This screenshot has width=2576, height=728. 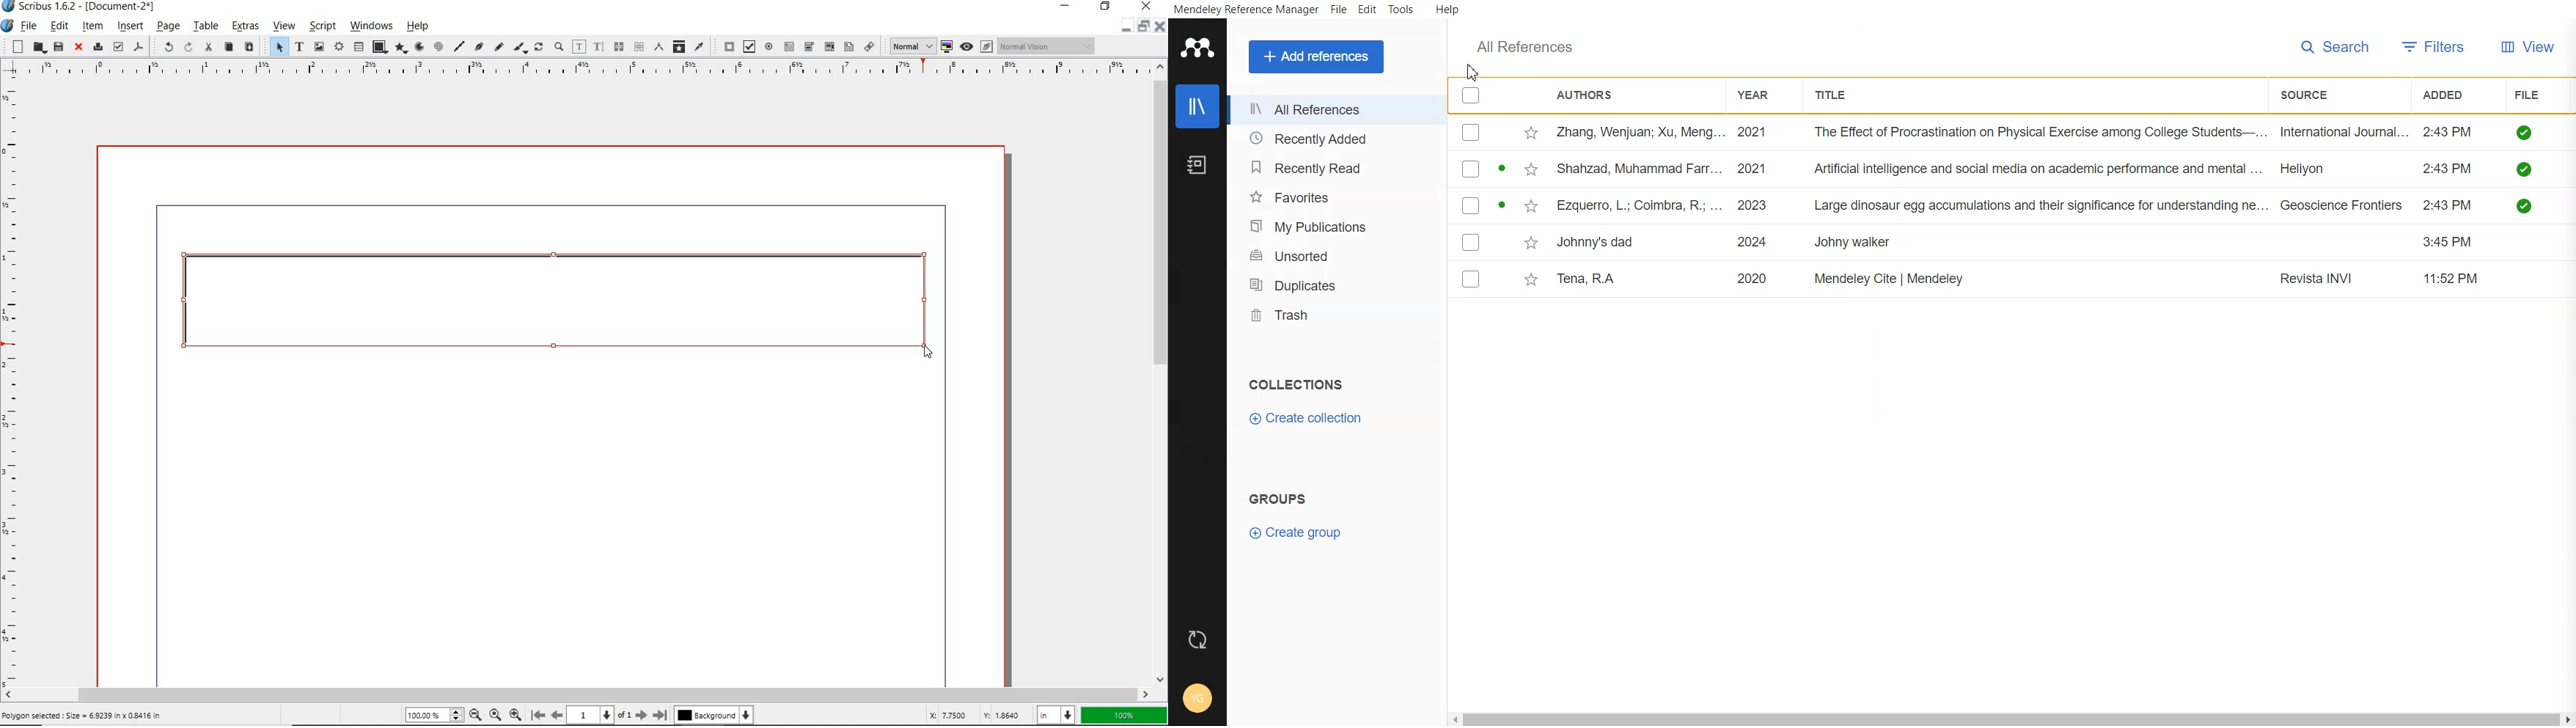 What do you see at coordinates (129, 26) in the screenshot?
I see `insert` at bounding box center [129, 26].